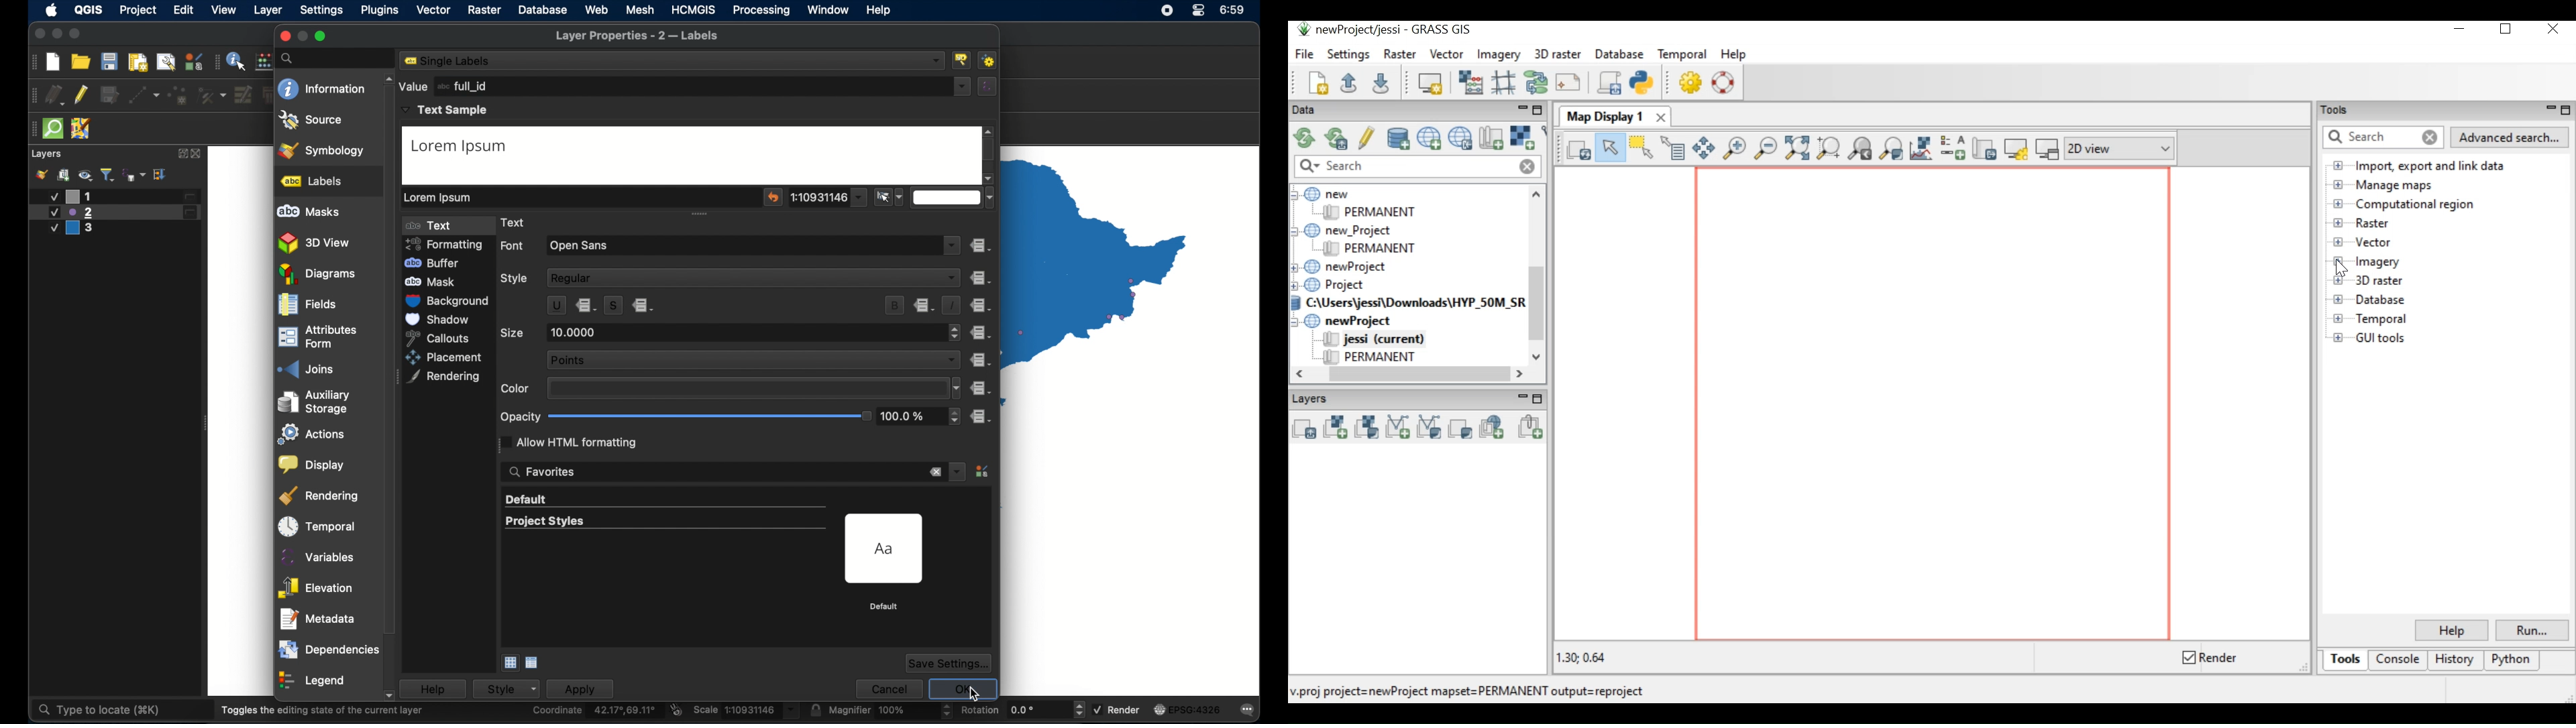 This screenshot has width=2576, height=728. I want to click on styling panel, so click(41, 174).